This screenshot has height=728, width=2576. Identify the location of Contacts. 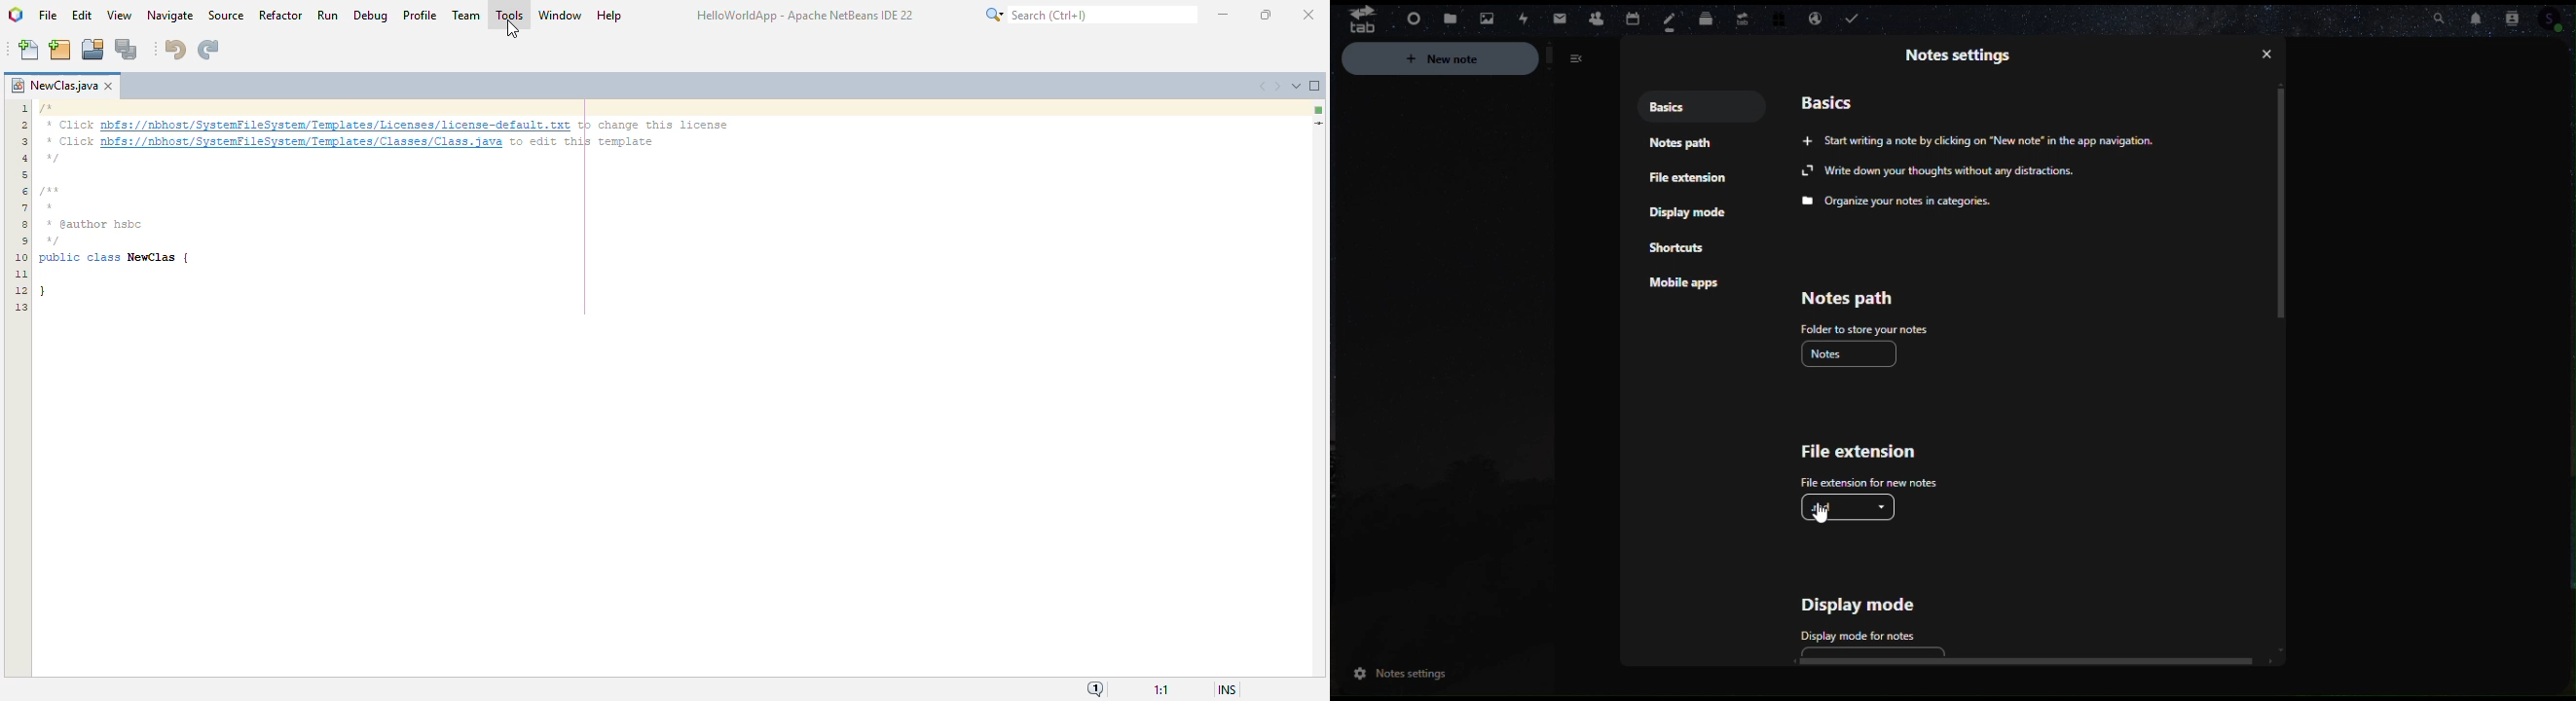
(1596, 17).